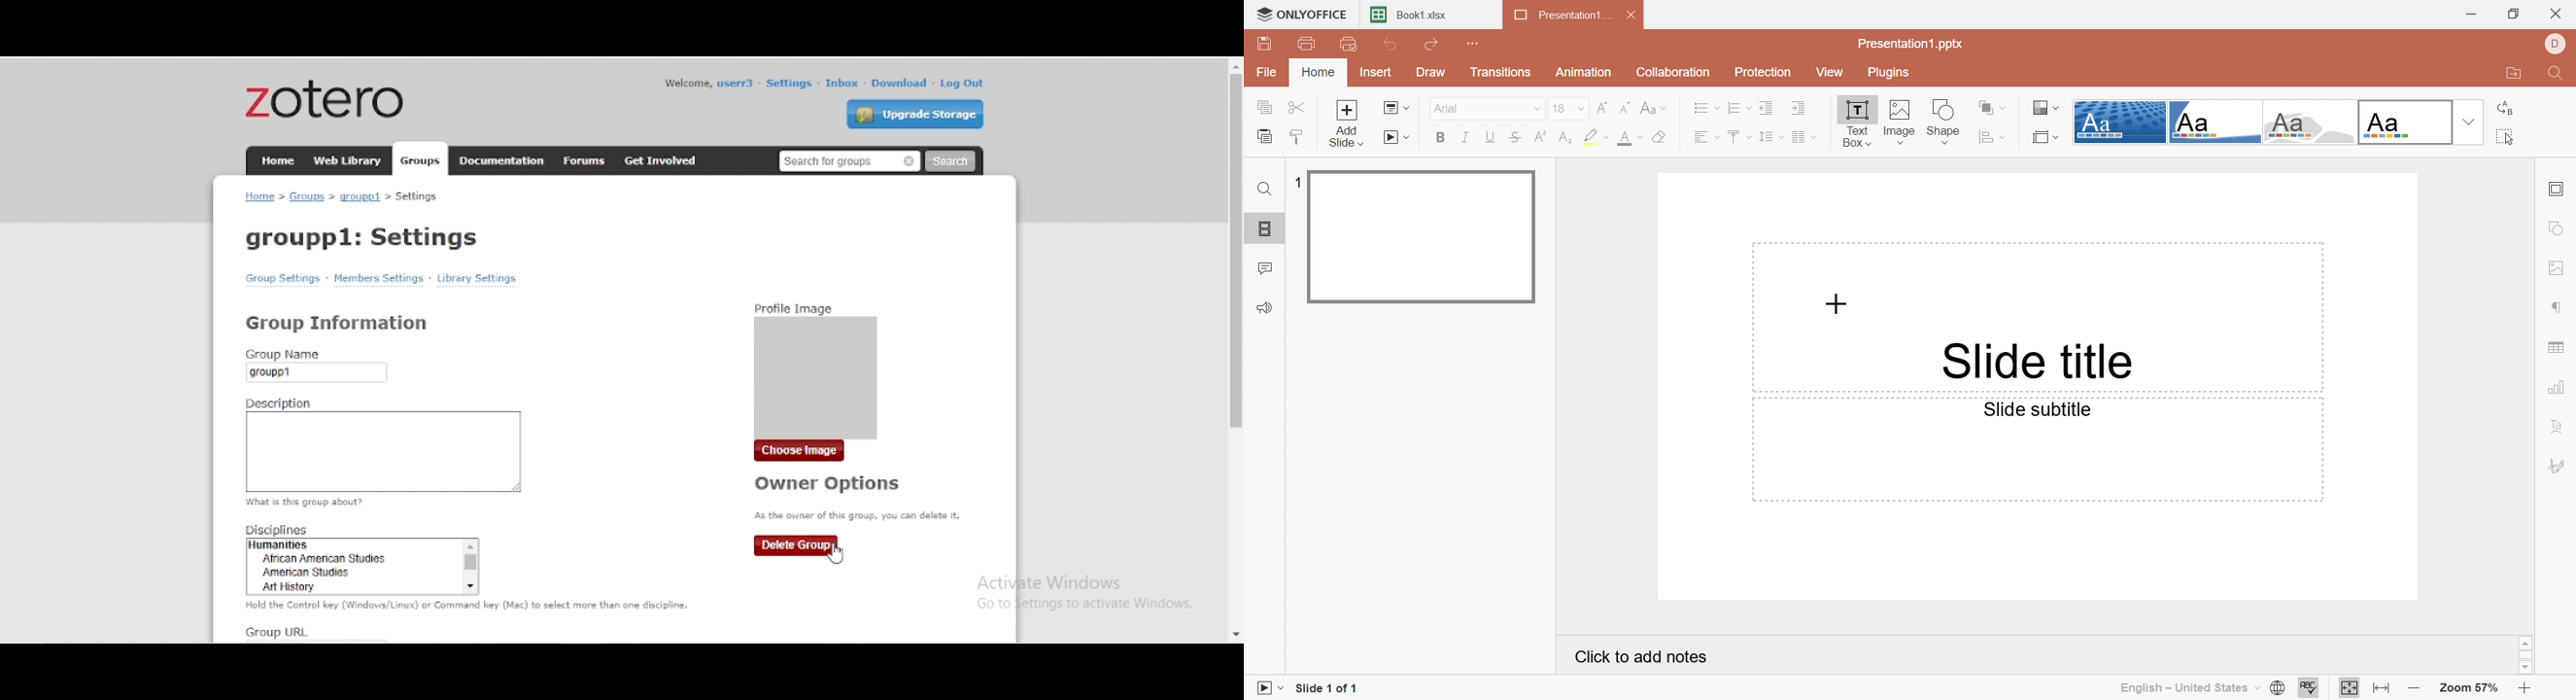 This screenshot has width=2576, height=700. Describe the element at coordinates (799, 451) in the screenshot. I see `choose image` at that location.